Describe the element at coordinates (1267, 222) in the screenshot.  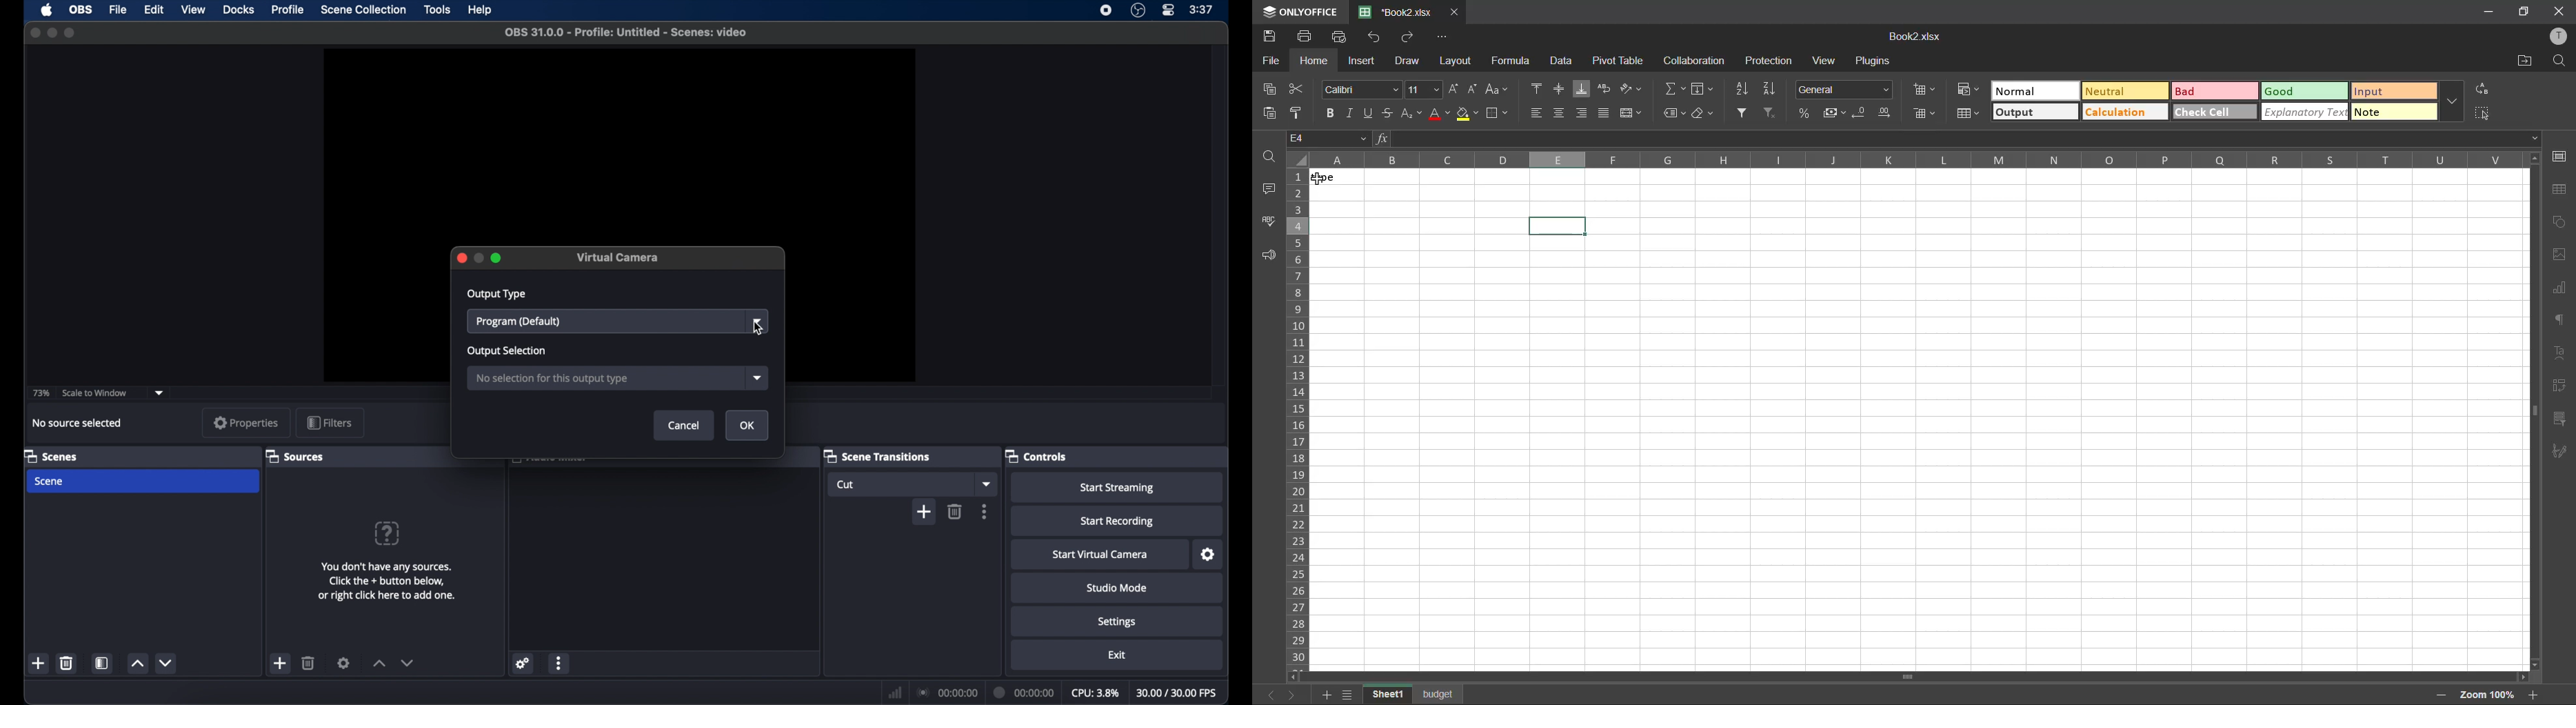
I see `spellcheck` at that location.